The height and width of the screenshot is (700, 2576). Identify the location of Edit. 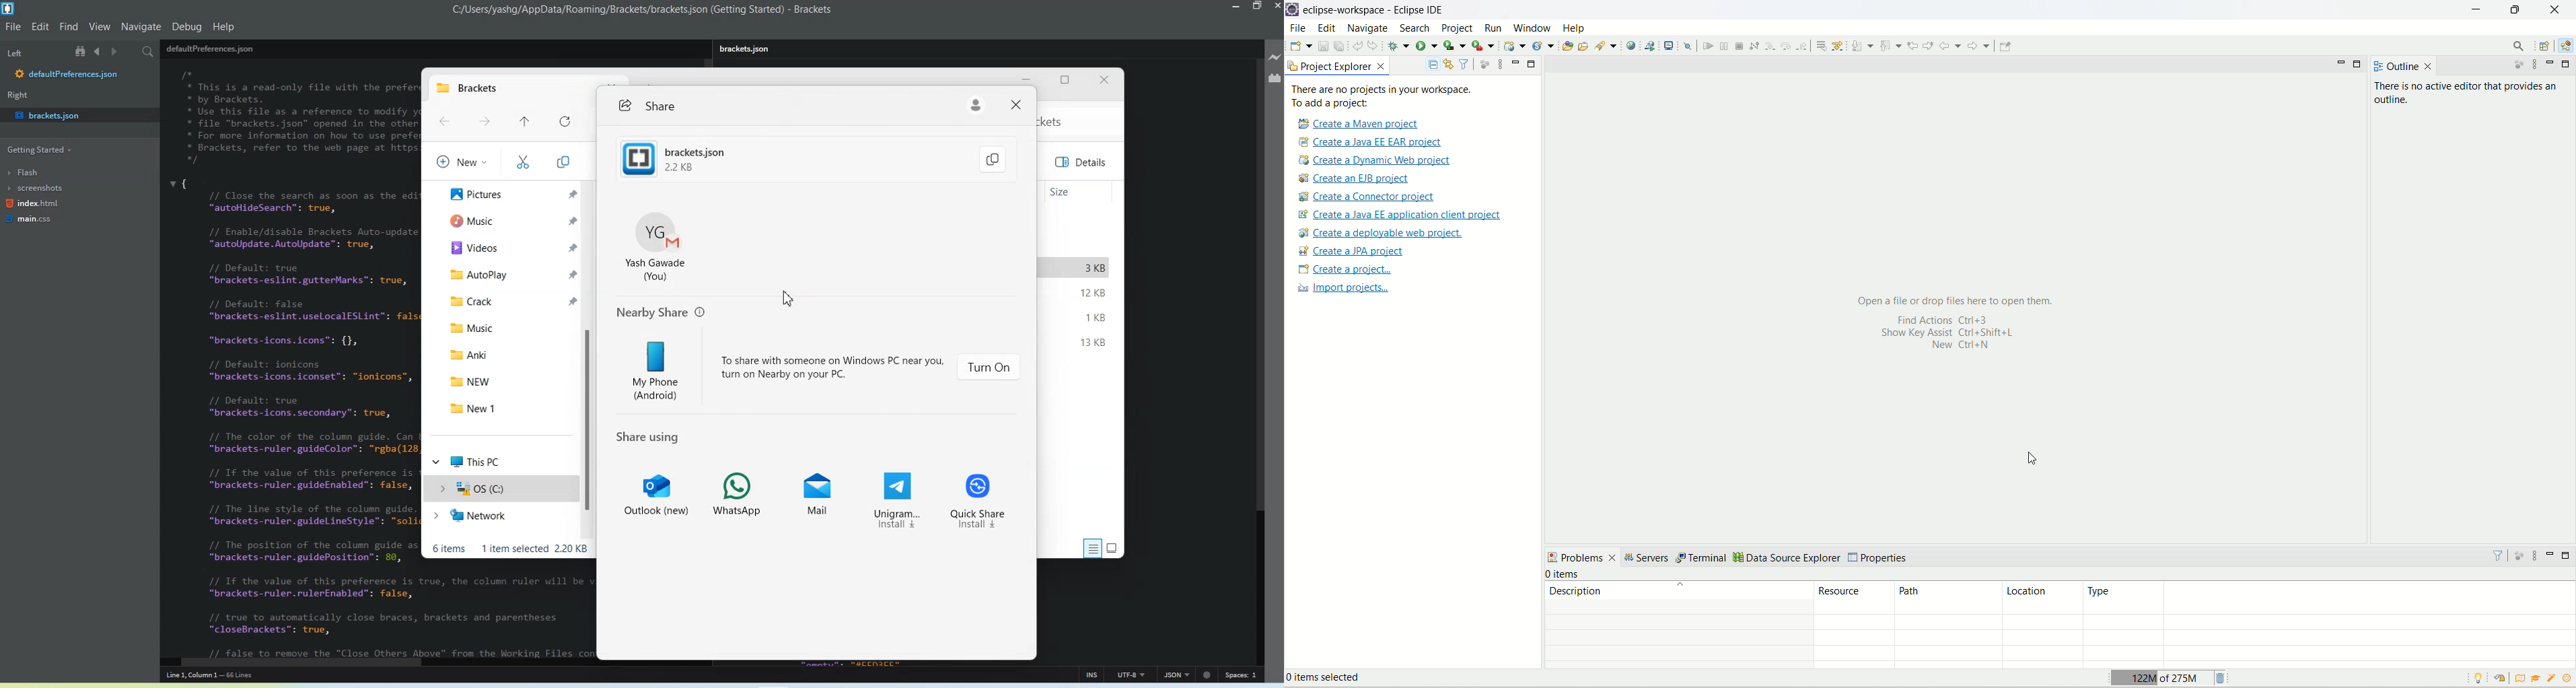
(41, 25).